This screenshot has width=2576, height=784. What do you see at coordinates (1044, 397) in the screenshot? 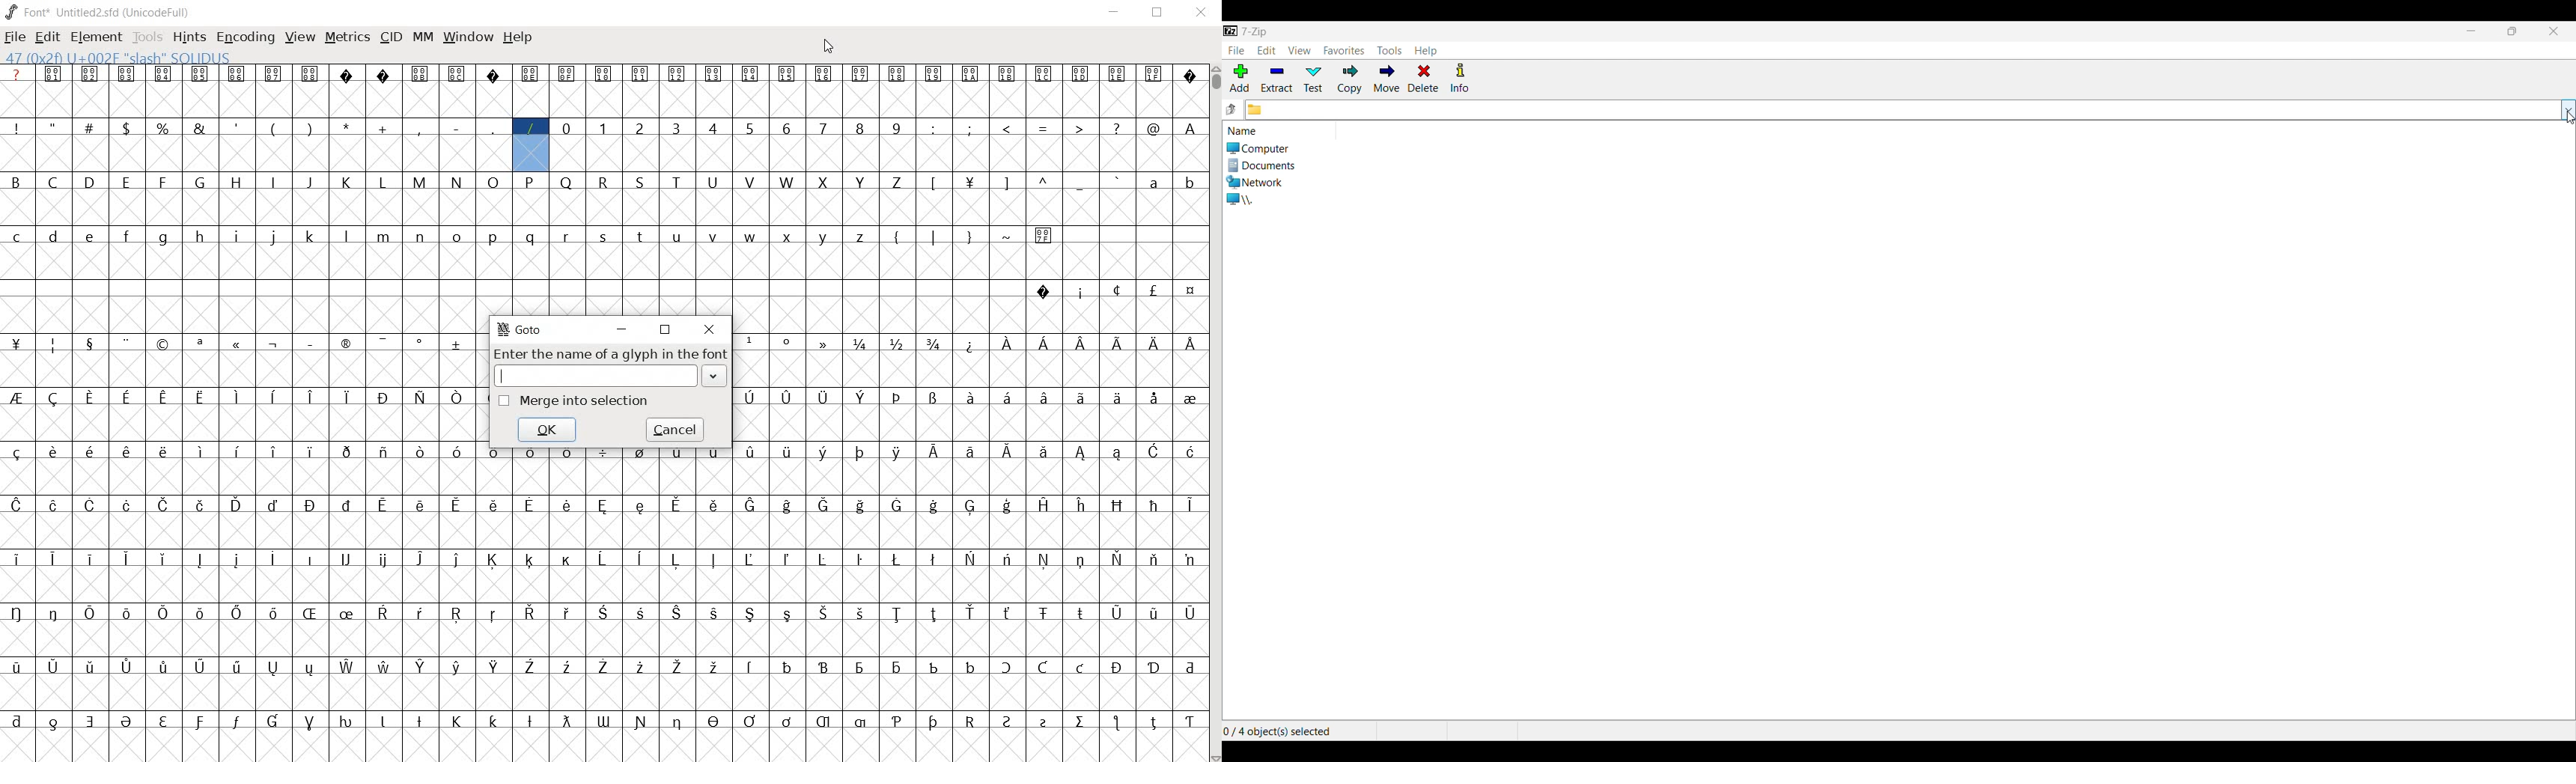
I see `glyph` at bounding box center [1044, 397].